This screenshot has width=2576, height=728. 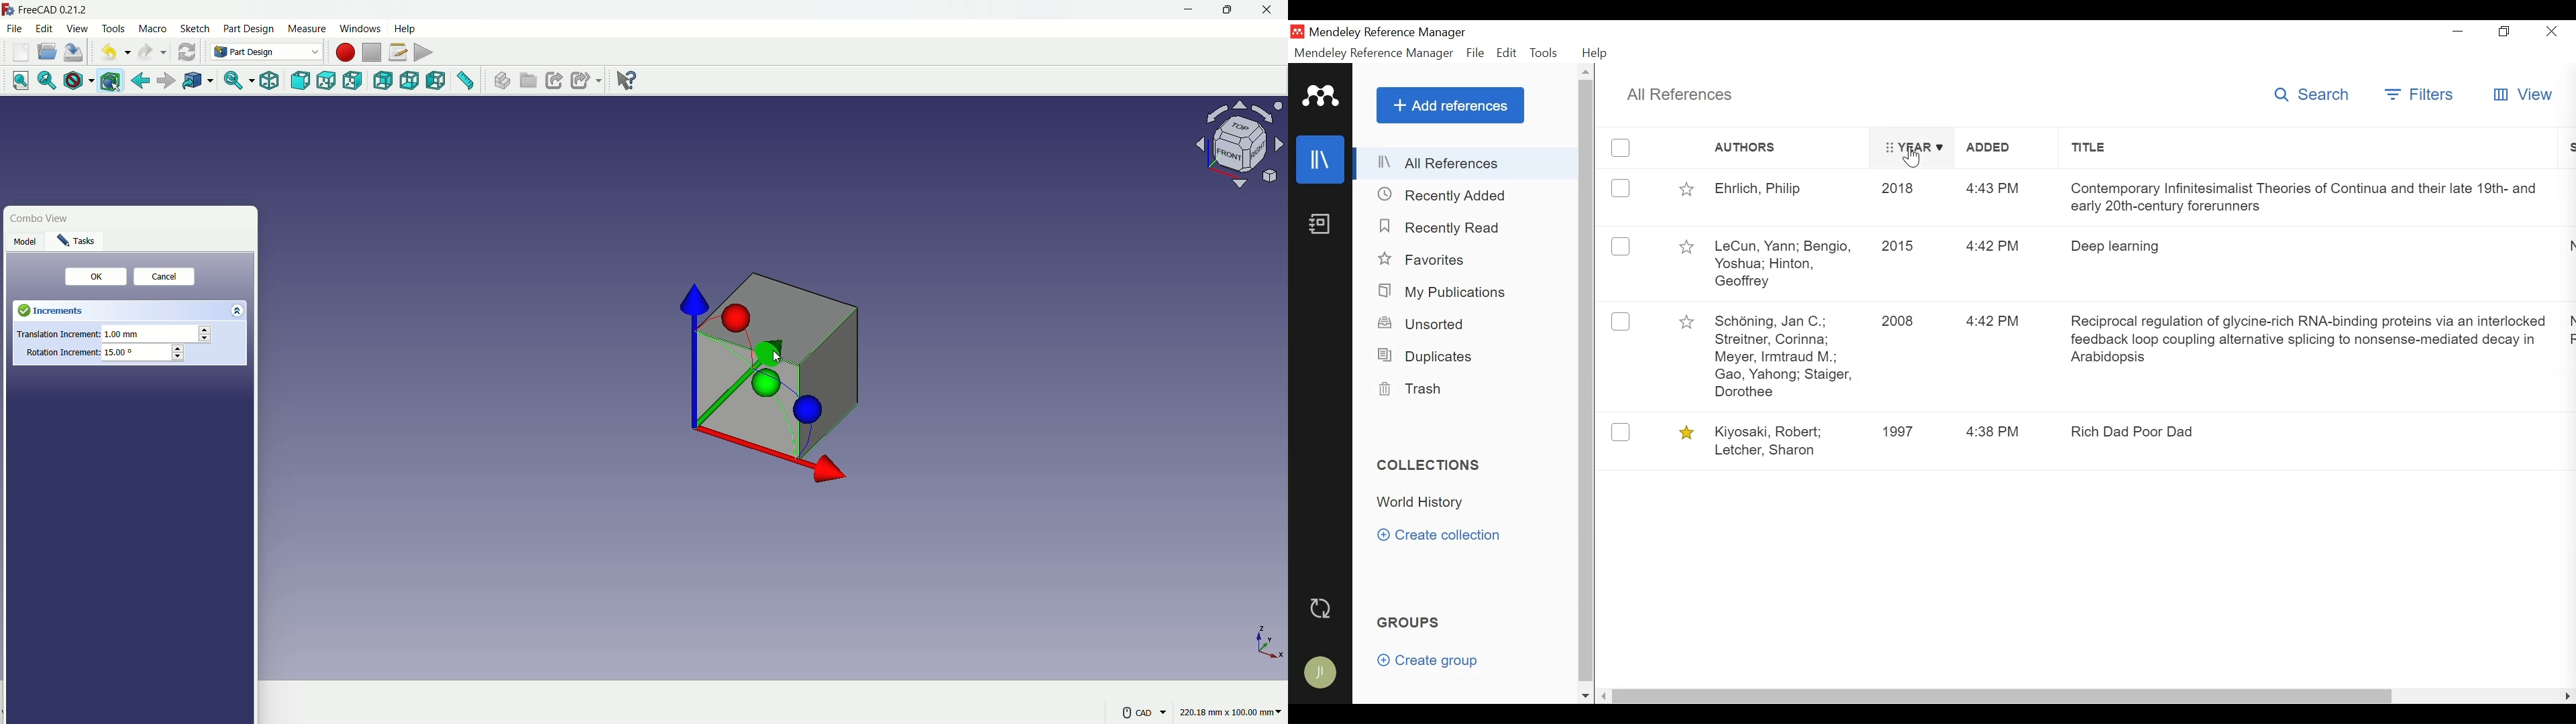 What do you see at coordinates (1474, 53) in the screenshot?
I see `File` at bounding box center [1474, 53].